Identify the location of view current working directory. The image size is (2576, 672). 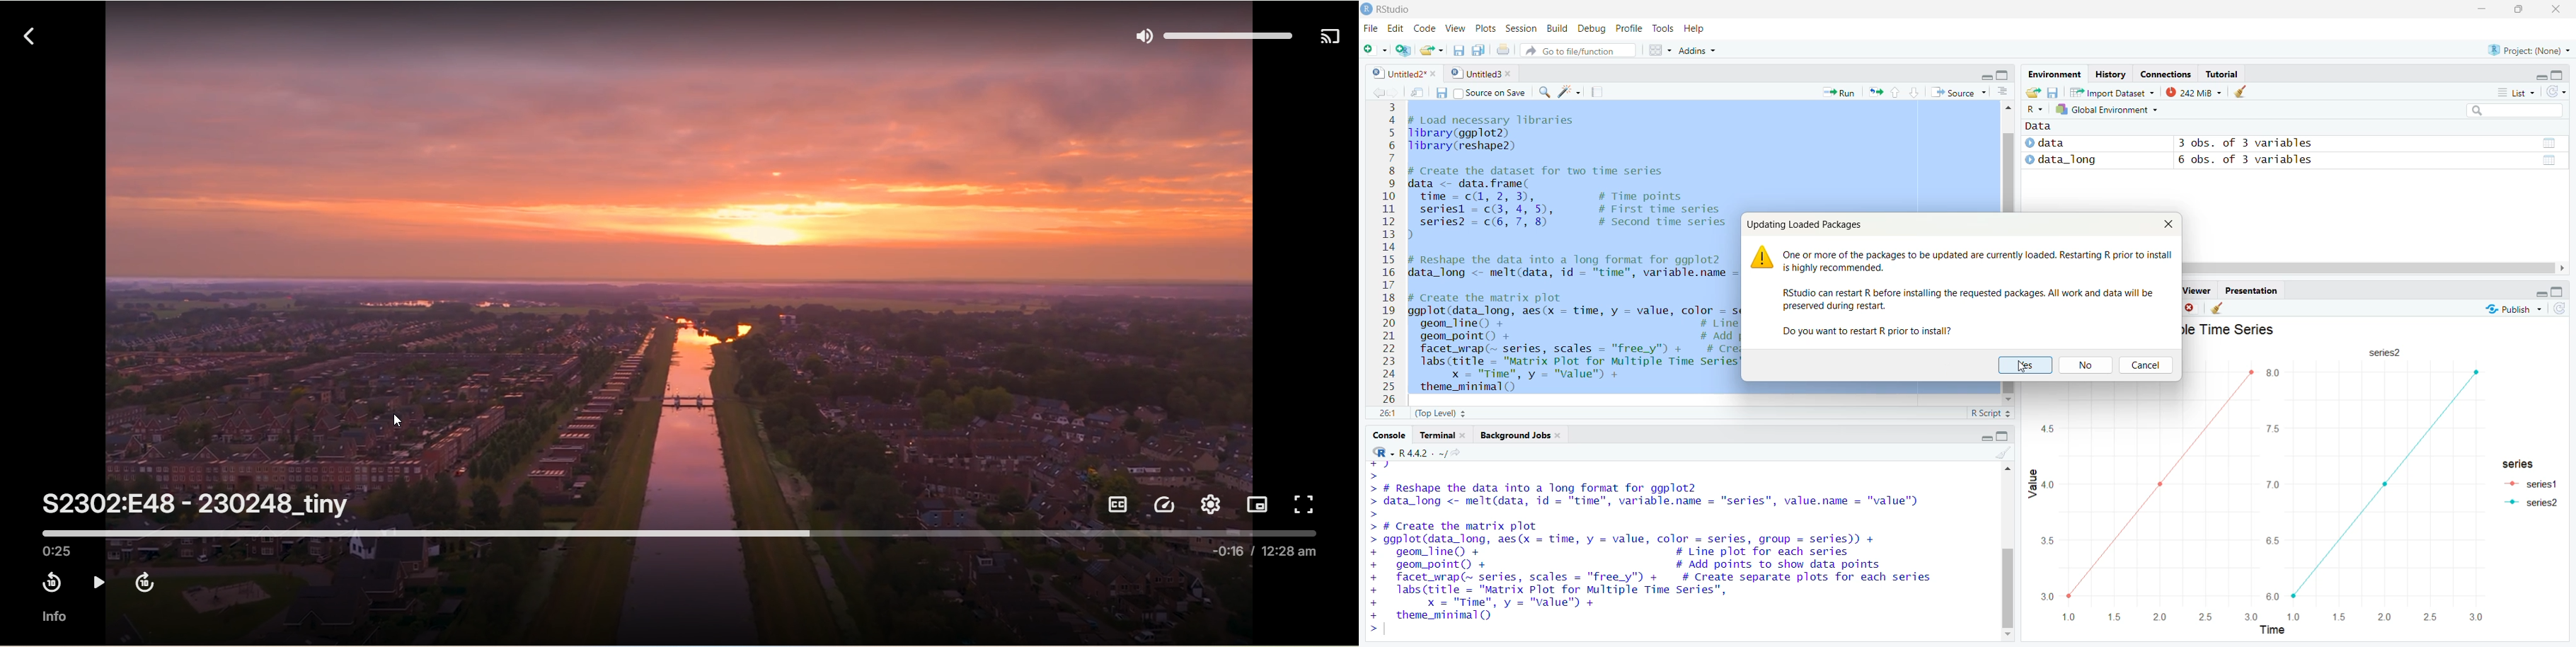
(1455, 452).